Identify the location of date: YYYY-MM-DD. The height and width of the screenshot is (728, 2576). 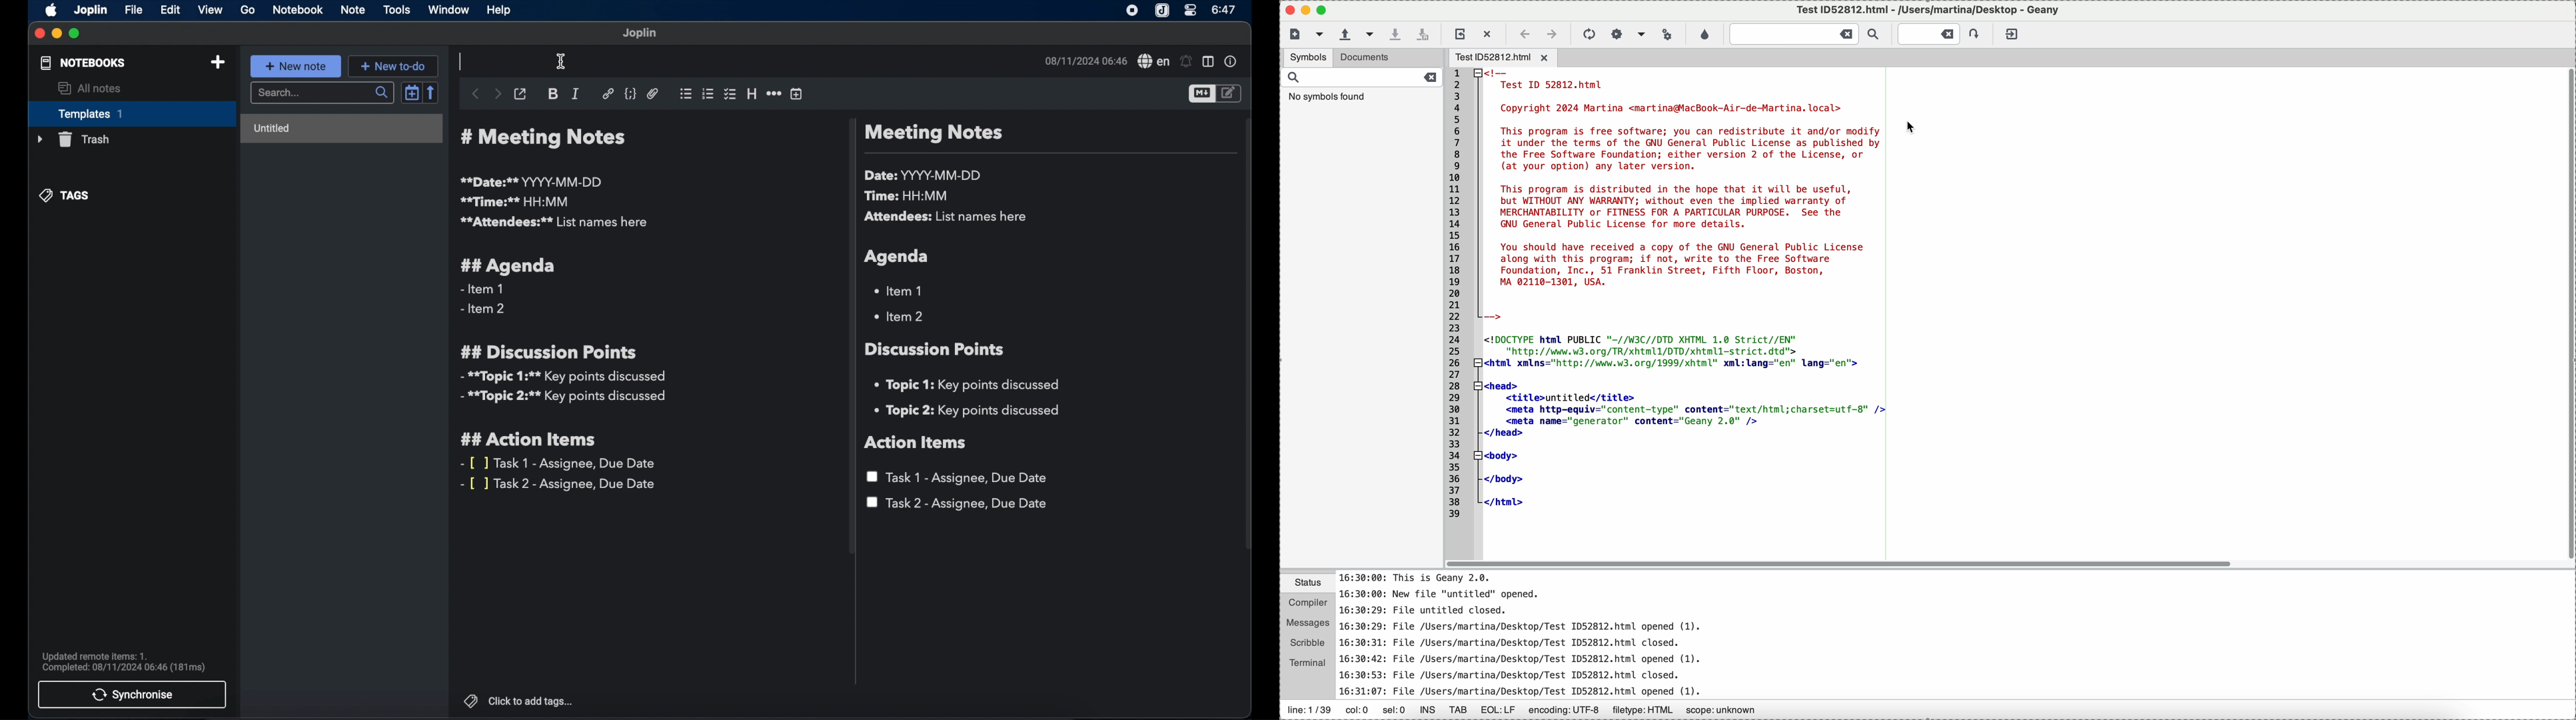
(925, 175).